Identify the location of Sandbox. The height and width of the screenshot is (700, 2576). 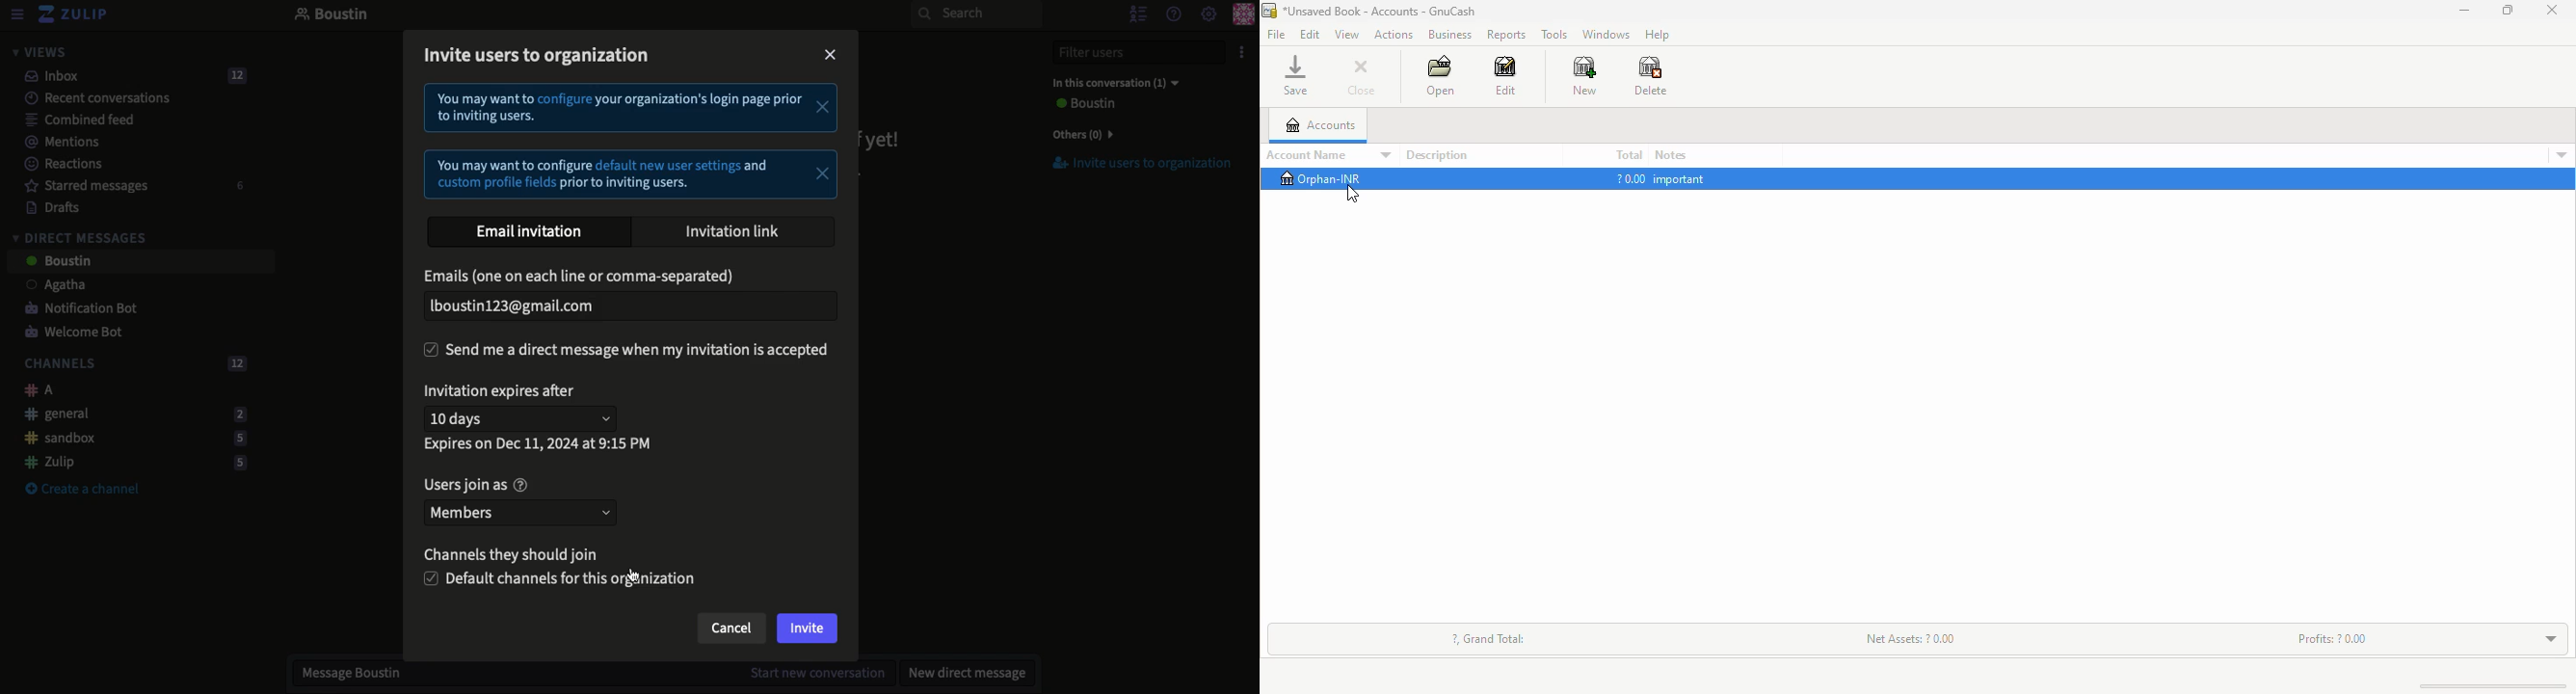
(129, 439).